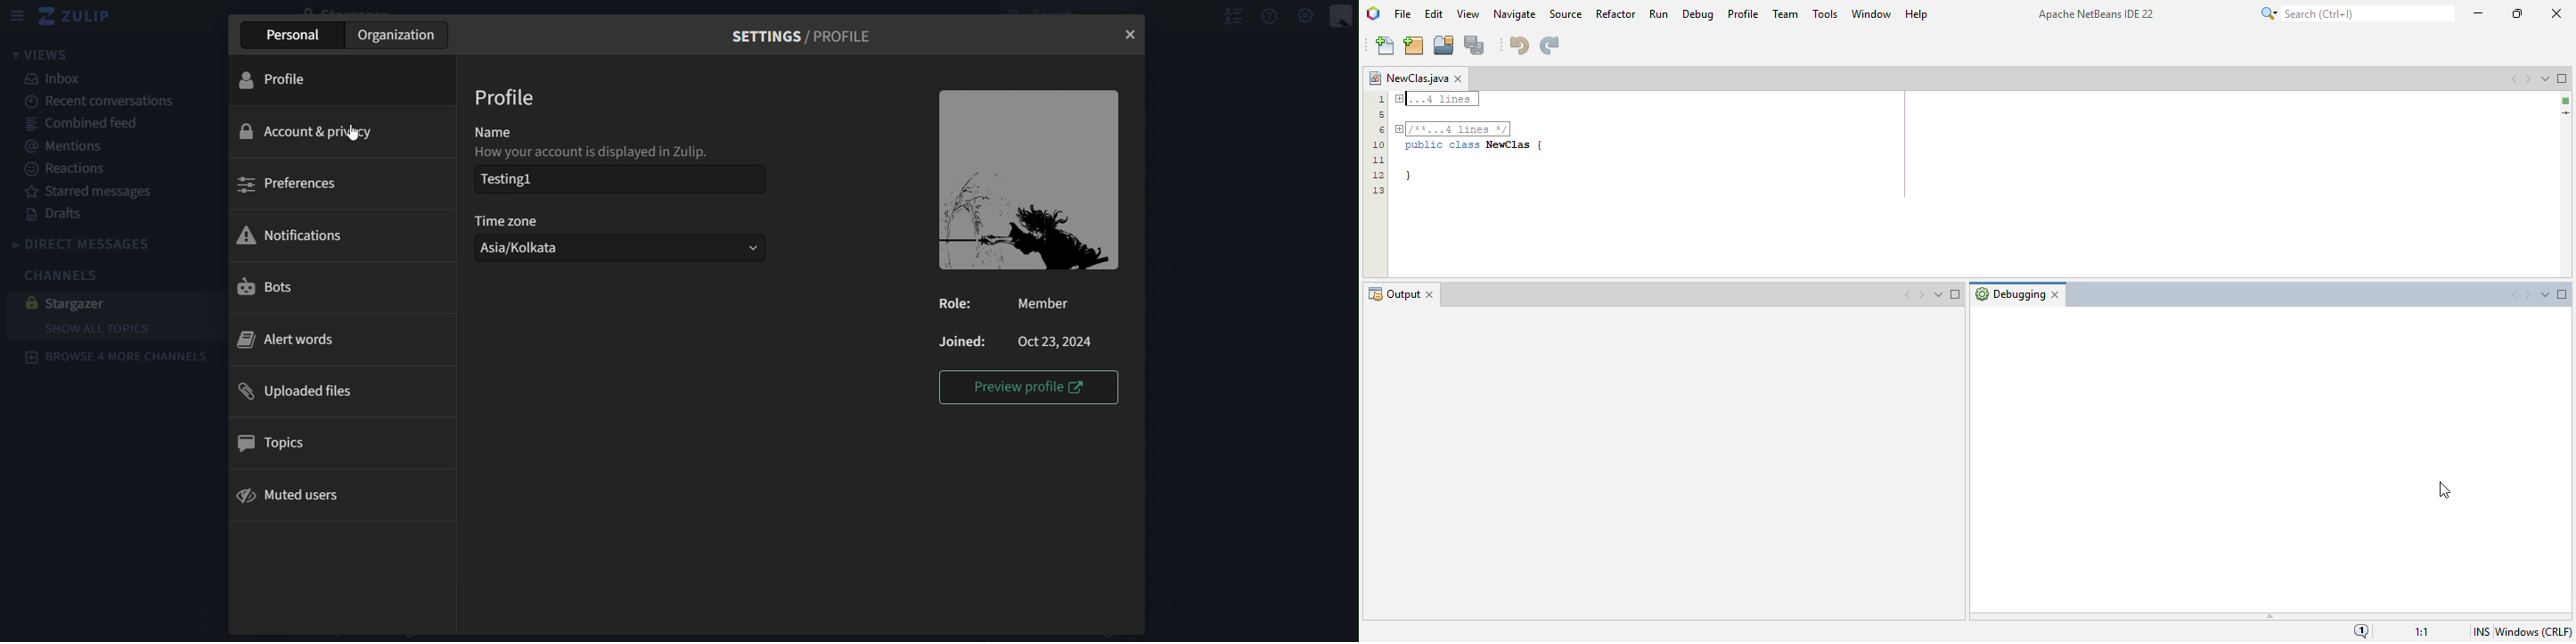 The width and height of the screenshot is (2576, 644). Describe the element at coordinates (1742, 13) in the screenshot. I see `profile` at that location.